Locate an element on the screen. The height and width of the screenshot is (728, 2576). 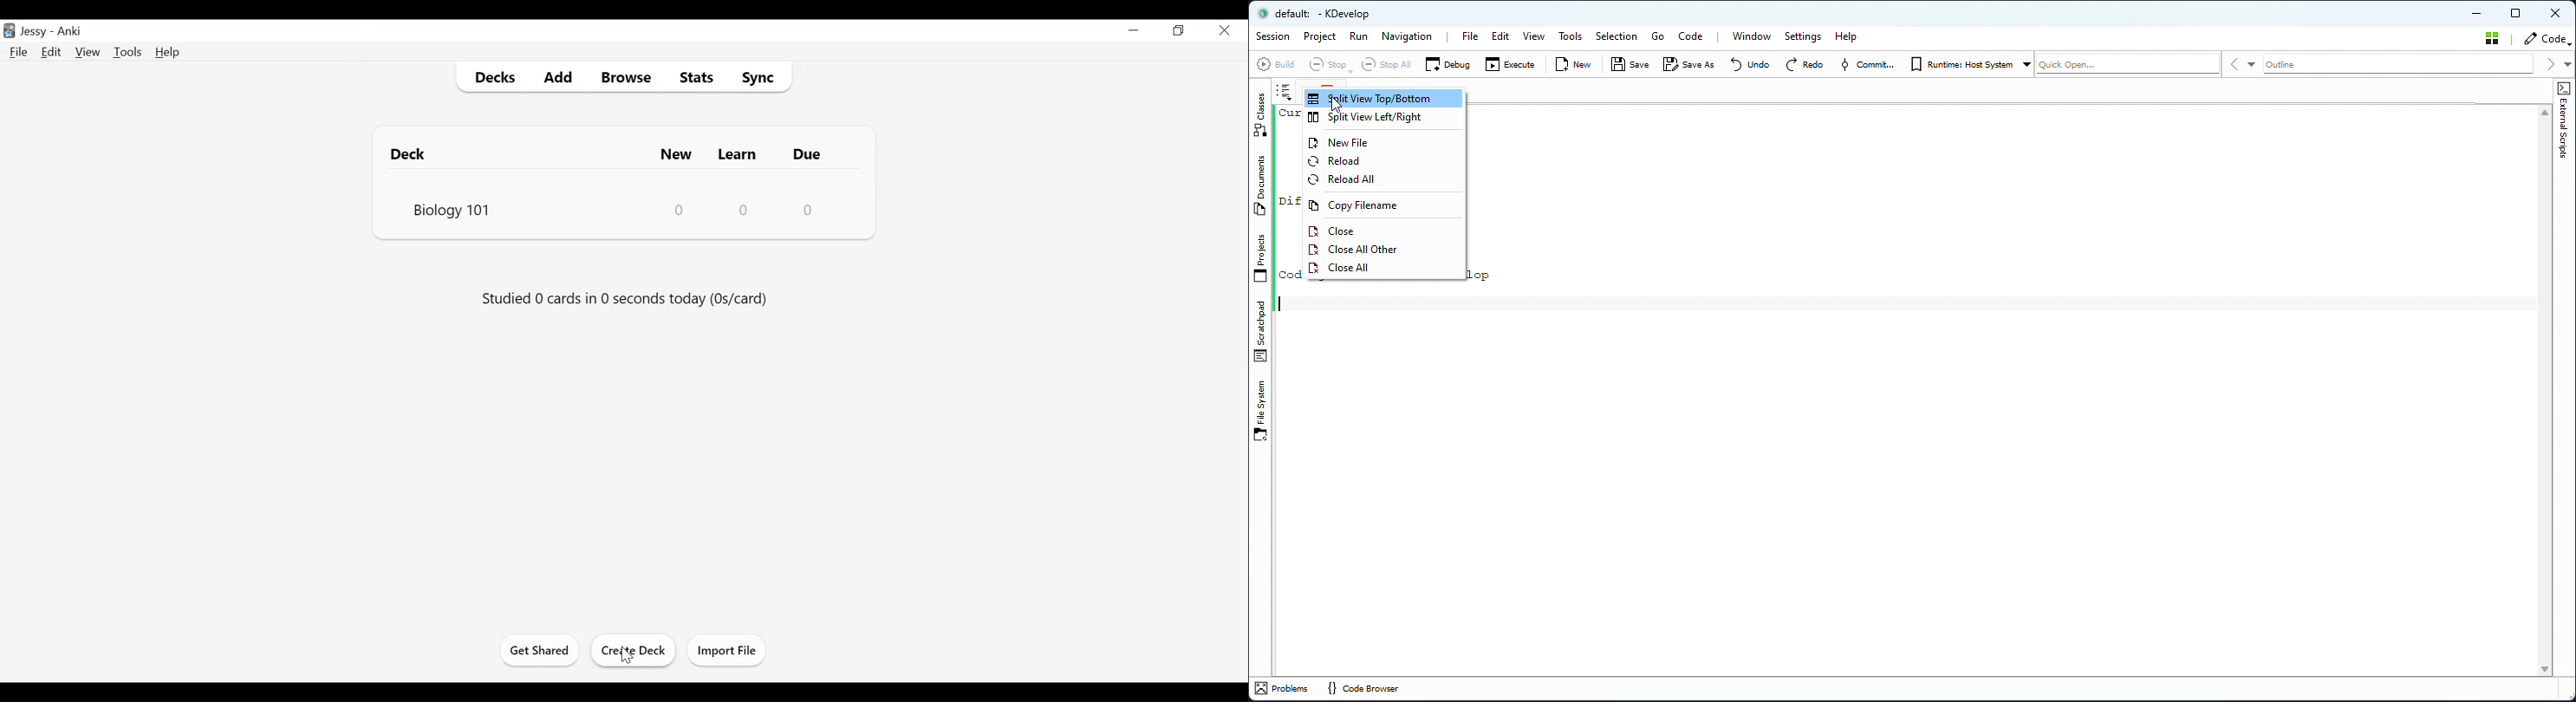
New Cards is located at coordinates (677, 153).